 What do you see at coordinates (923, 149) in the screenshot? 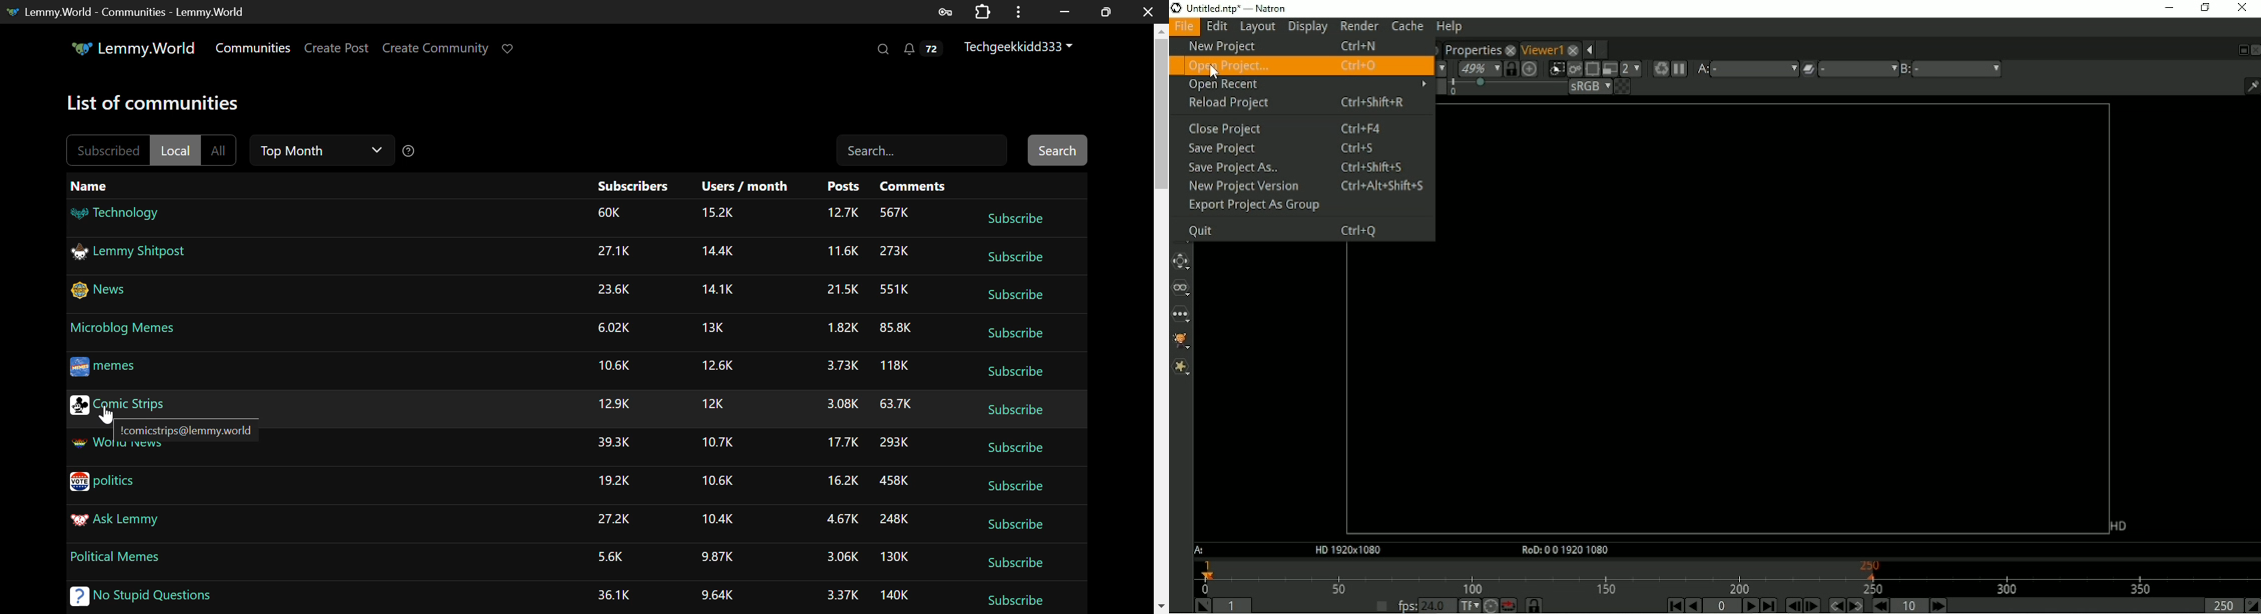
I see `Search` at bounding box center [923, 149].